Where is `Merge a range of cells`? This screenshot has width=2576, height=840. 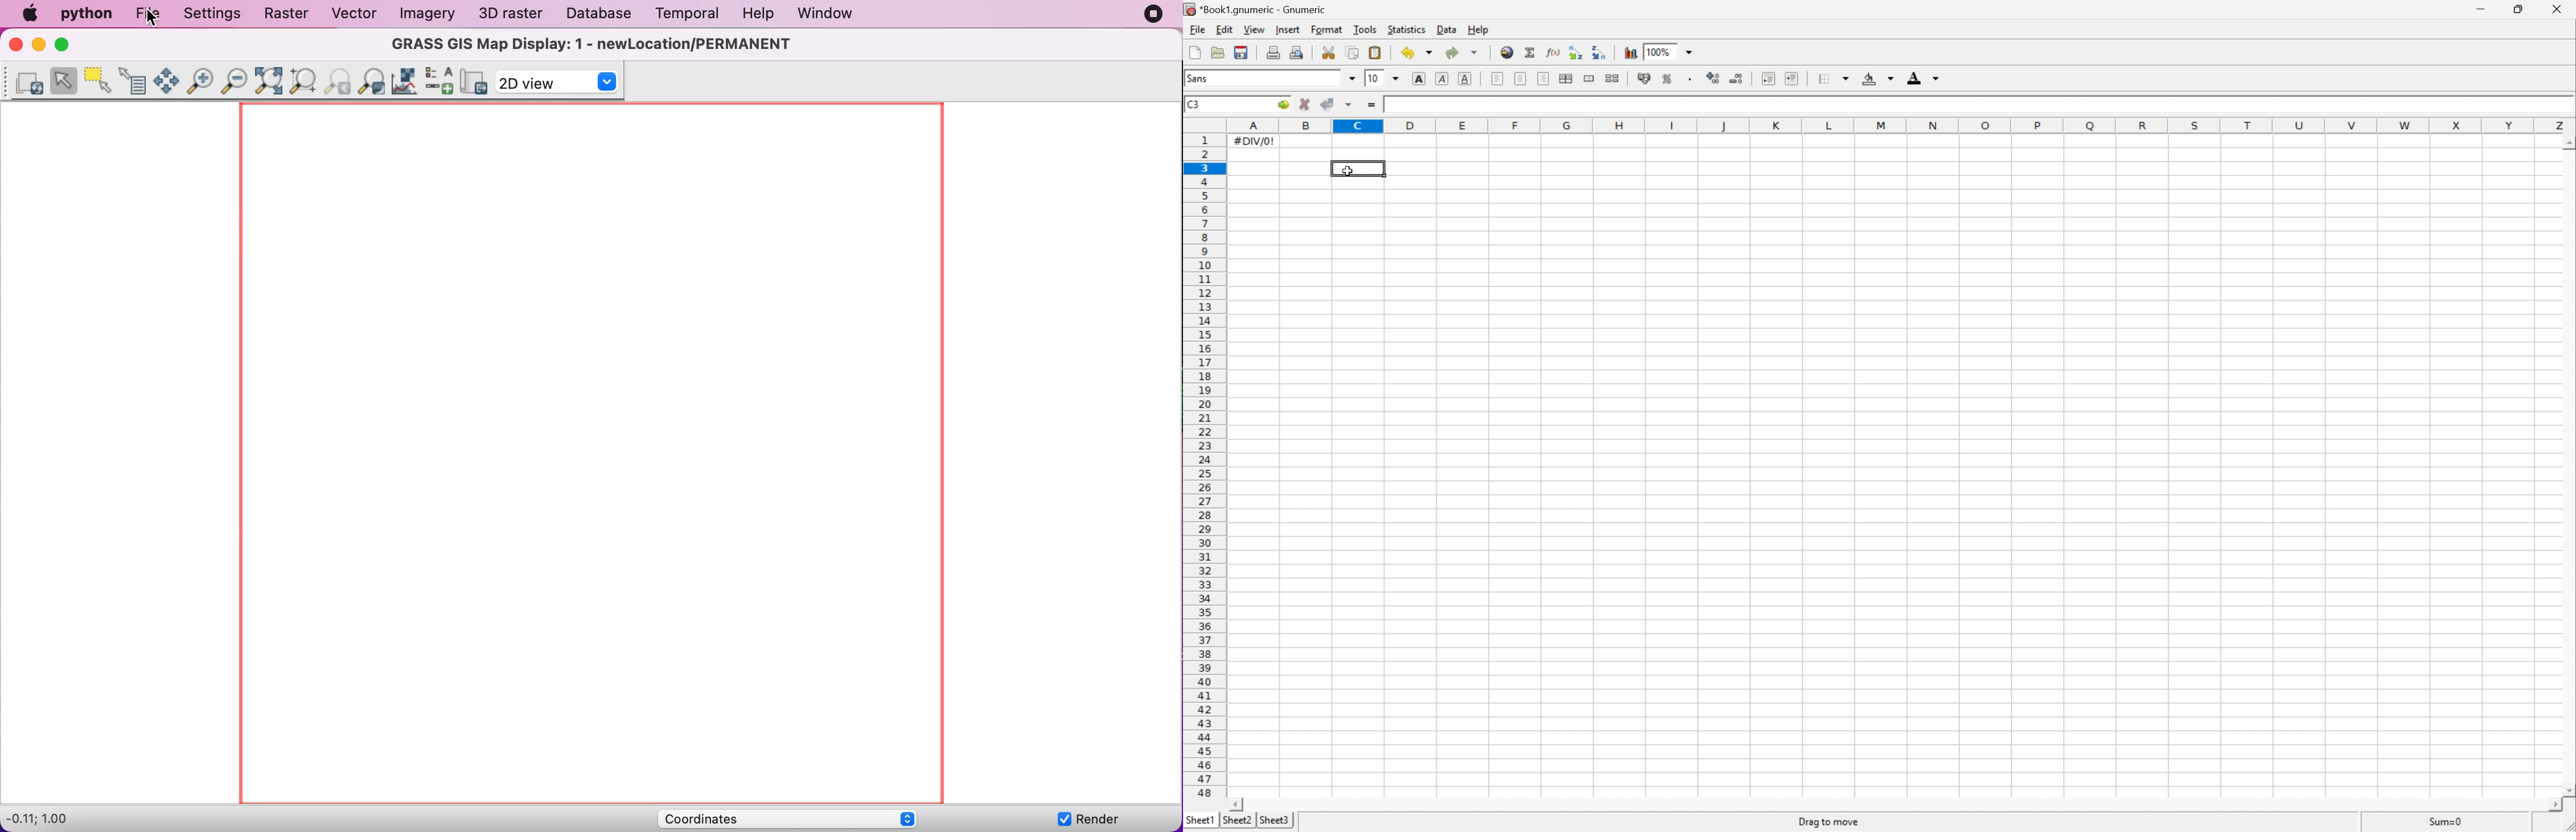
Merge a range of cells is located at coordinates (1590, 78).